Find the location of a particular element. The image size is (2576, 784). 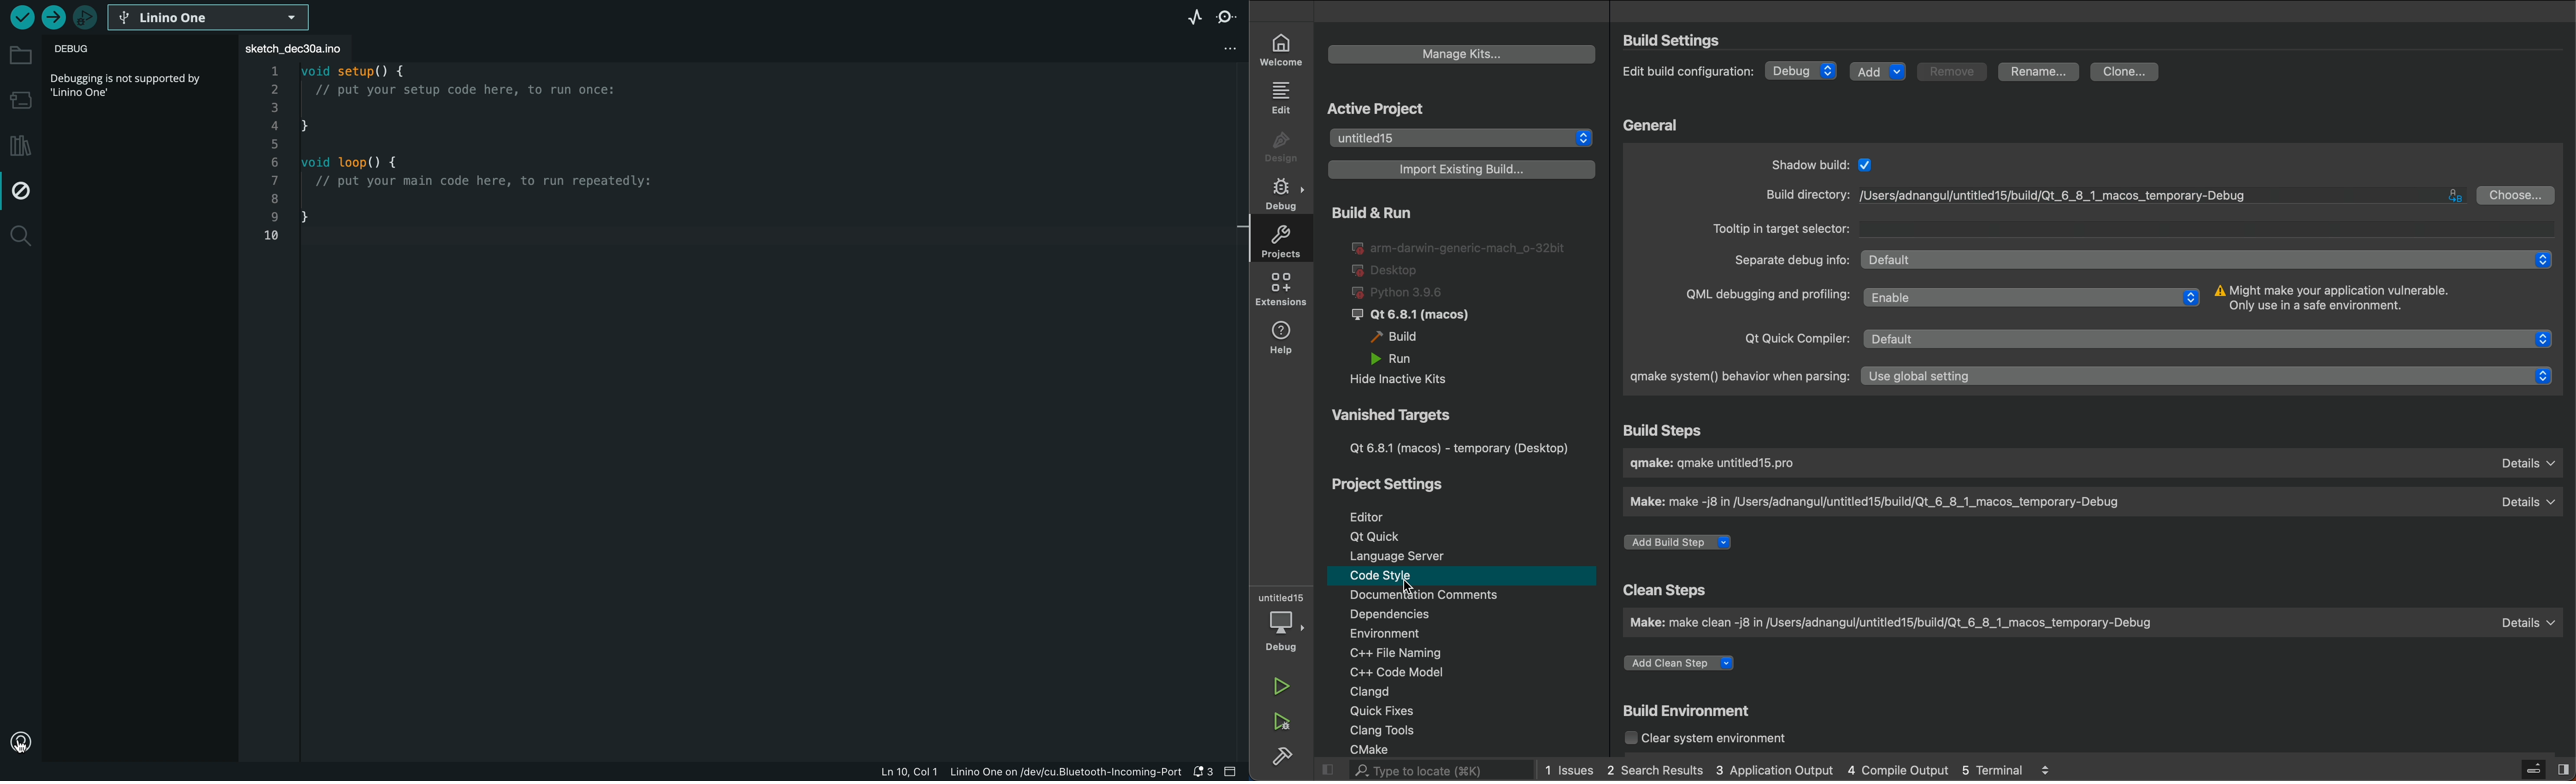

debugger is located at coordinates (85, 18).